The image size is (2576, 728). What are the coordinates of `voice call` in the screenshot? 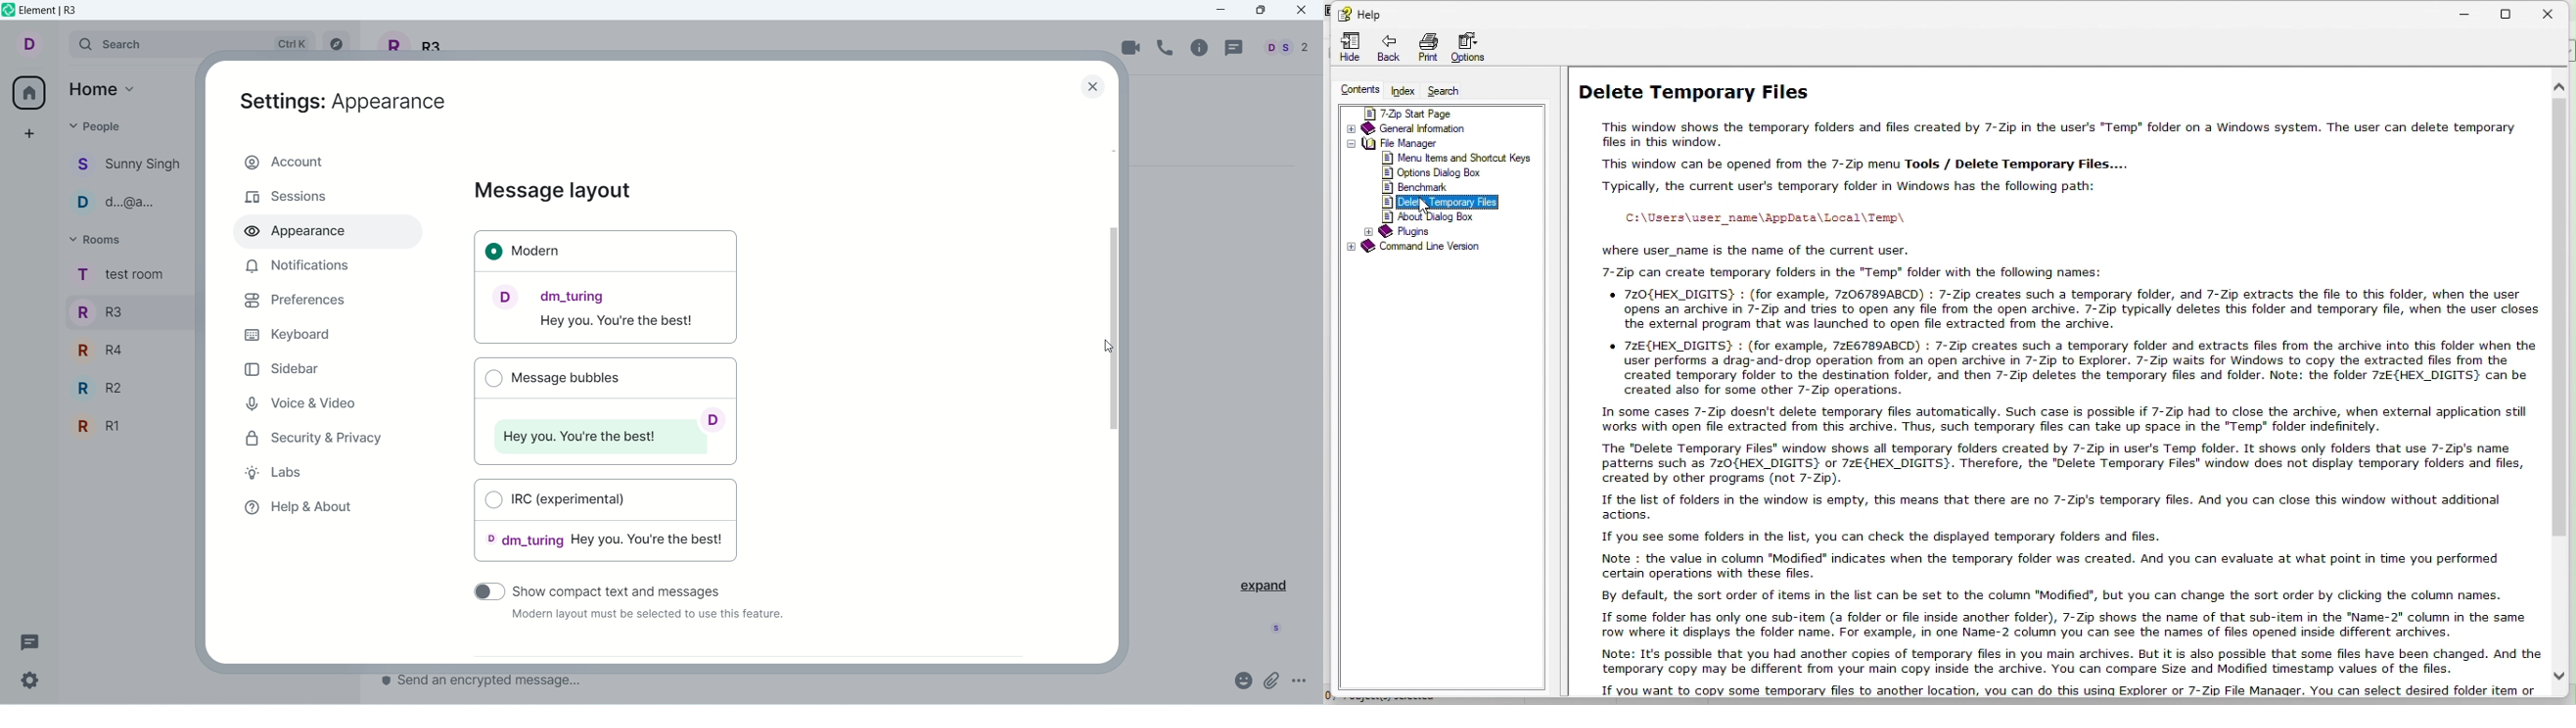 It's located at (1169, 48).